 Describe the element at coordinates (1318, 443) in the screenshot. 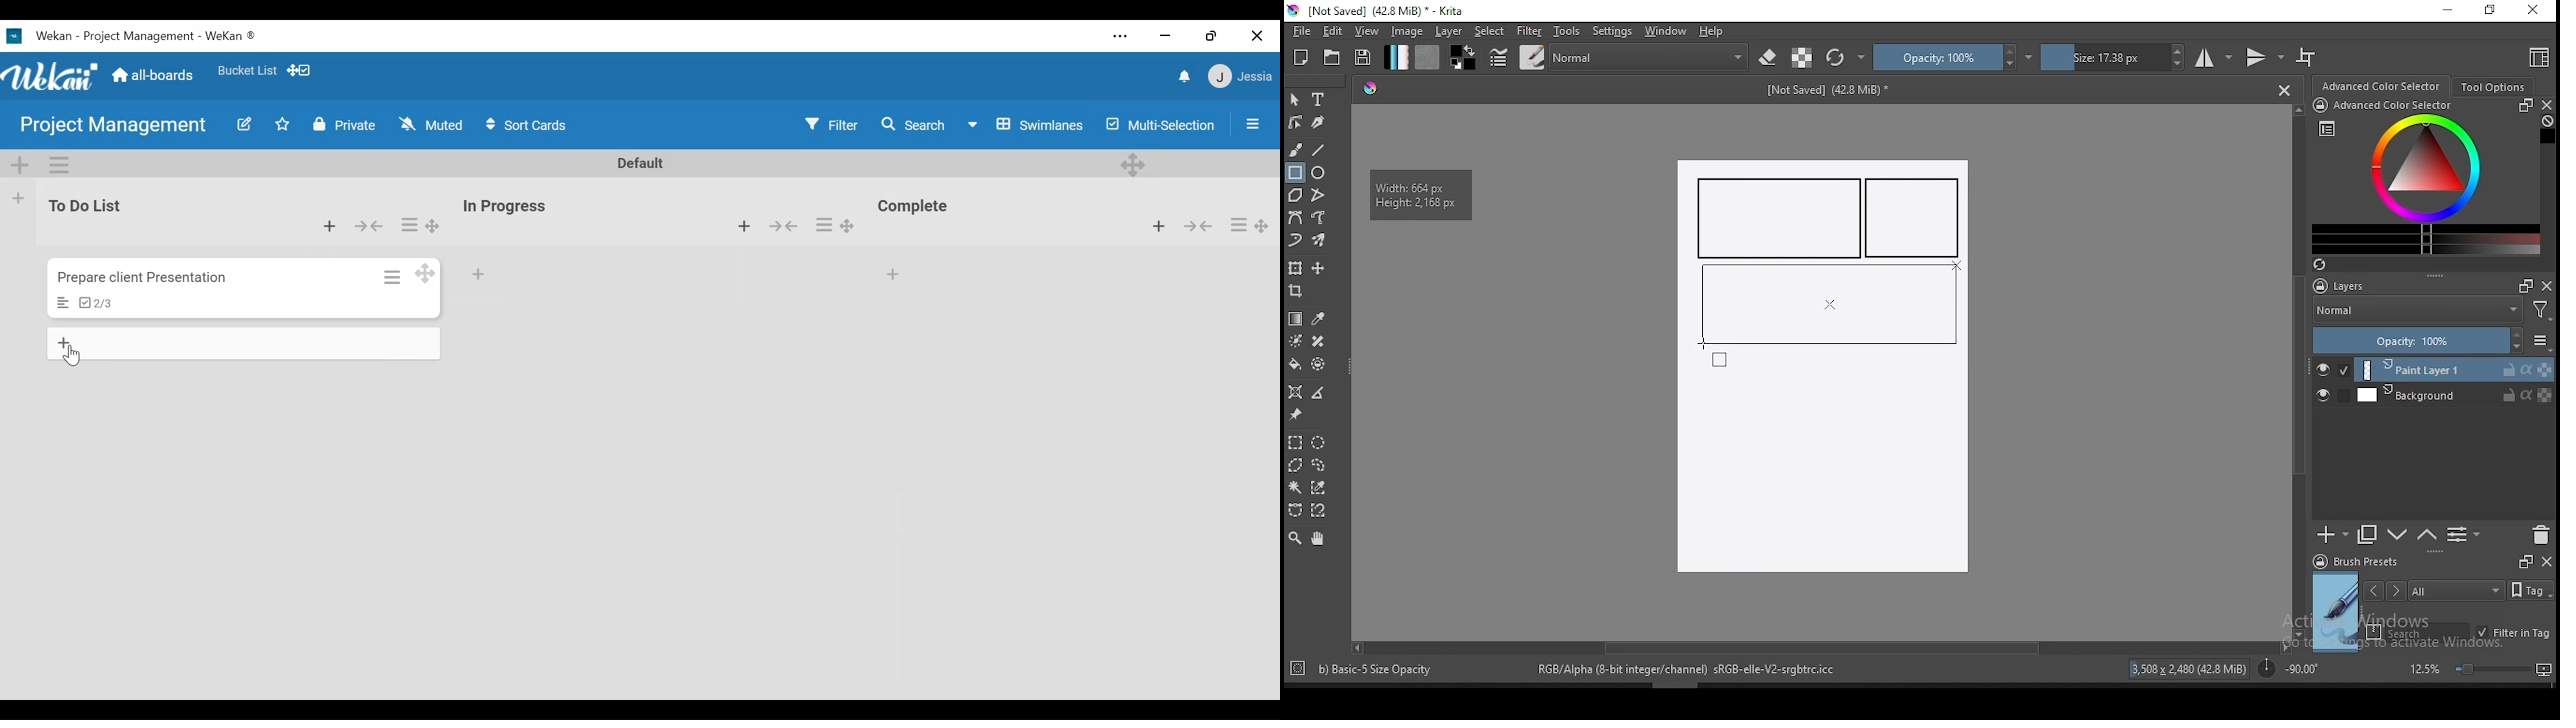

I see `elliptical selection tool` at that location.